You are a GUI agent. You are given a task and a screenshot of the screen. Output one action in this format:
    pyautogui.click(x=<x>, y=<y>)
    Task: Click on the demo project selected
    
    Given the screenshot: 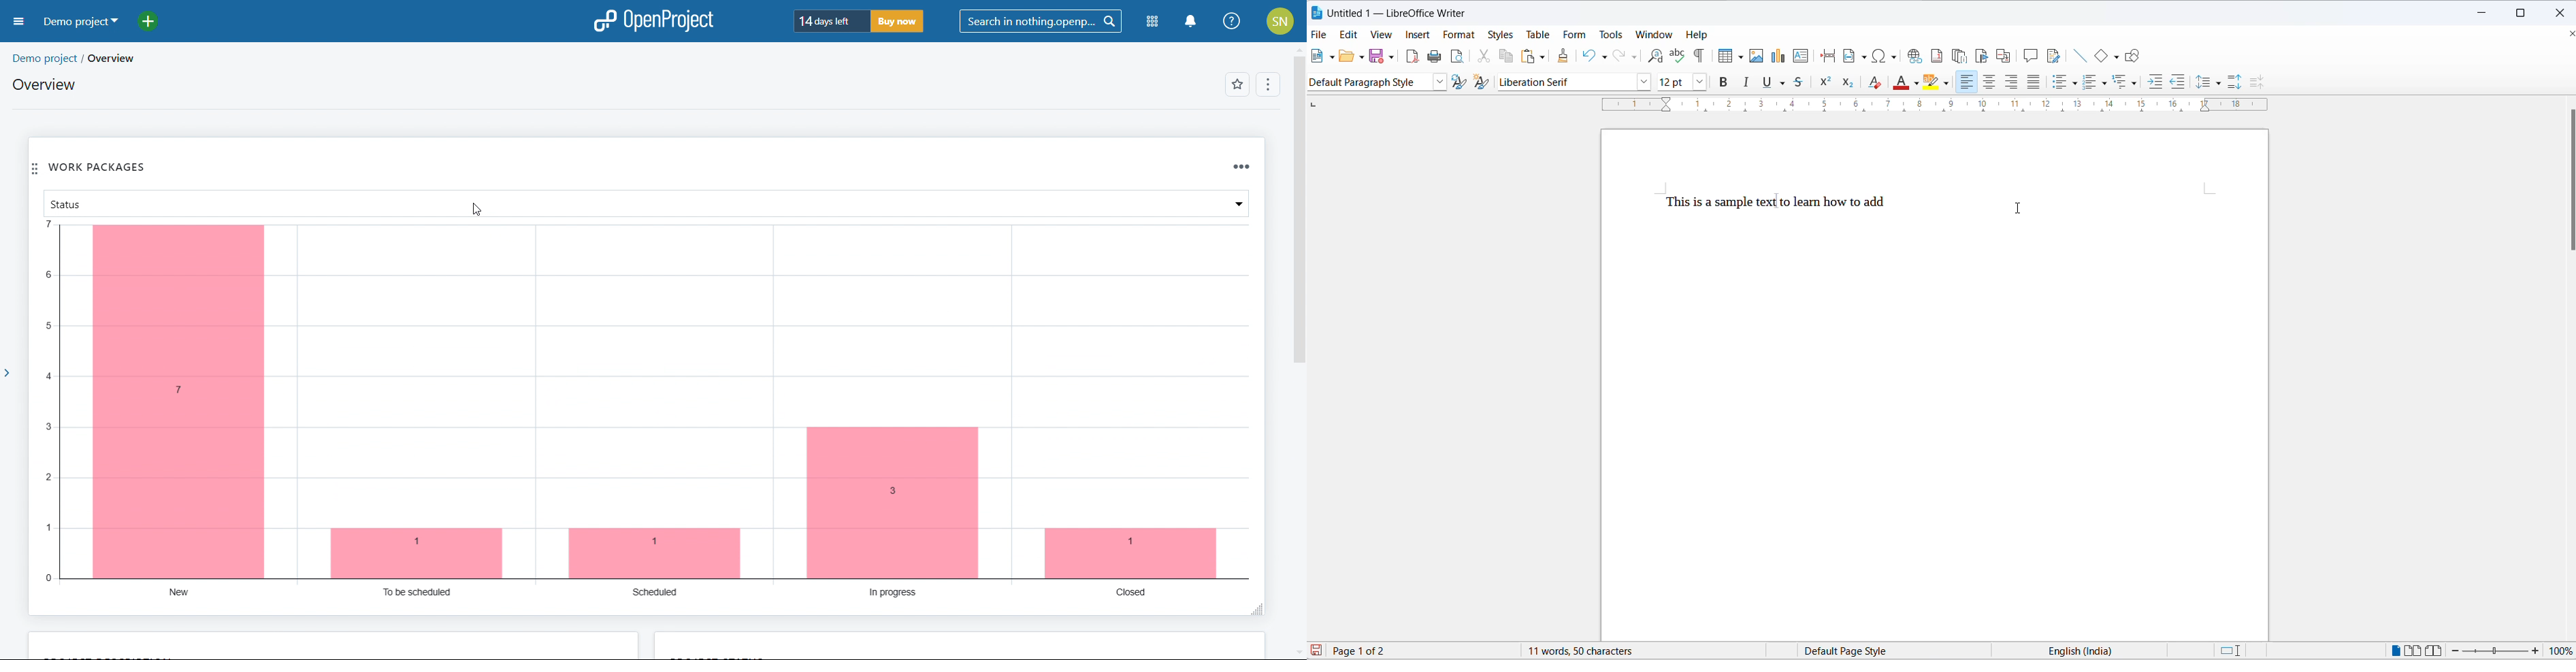 What is the action you would take?
    pyautogui.click(x=81, y=22)
    